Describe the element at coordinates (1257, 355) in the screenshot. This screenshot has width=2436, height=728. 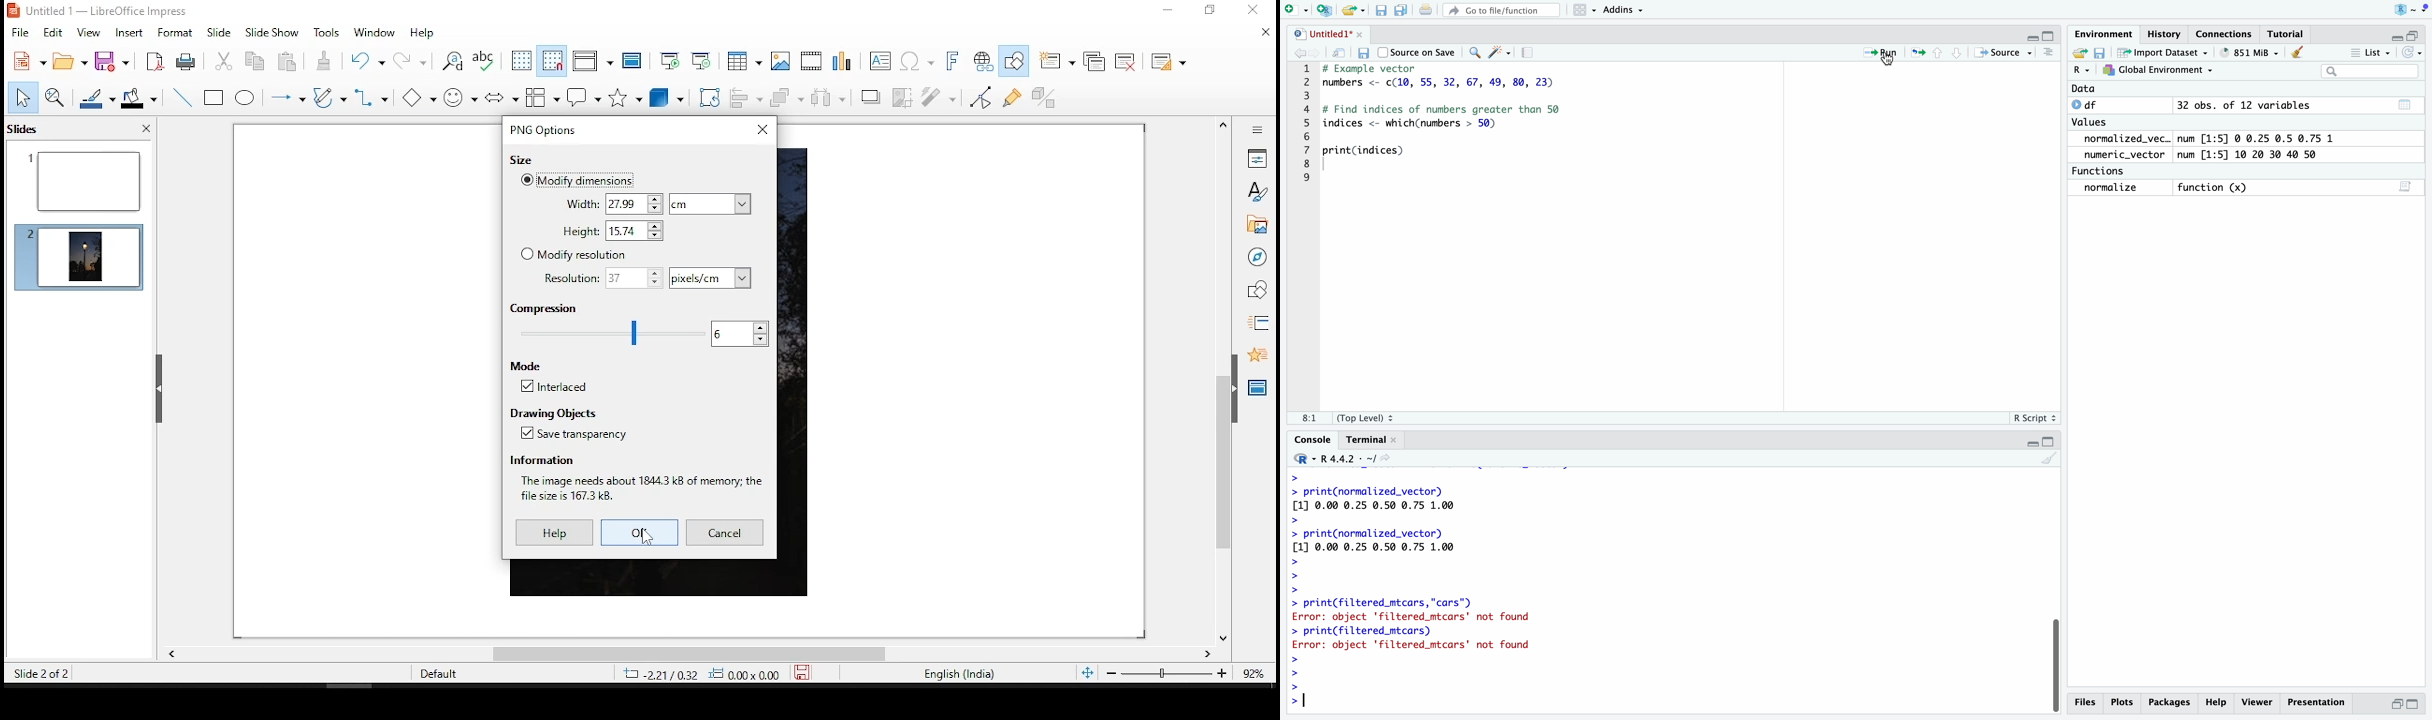
I see `animation` at that location.